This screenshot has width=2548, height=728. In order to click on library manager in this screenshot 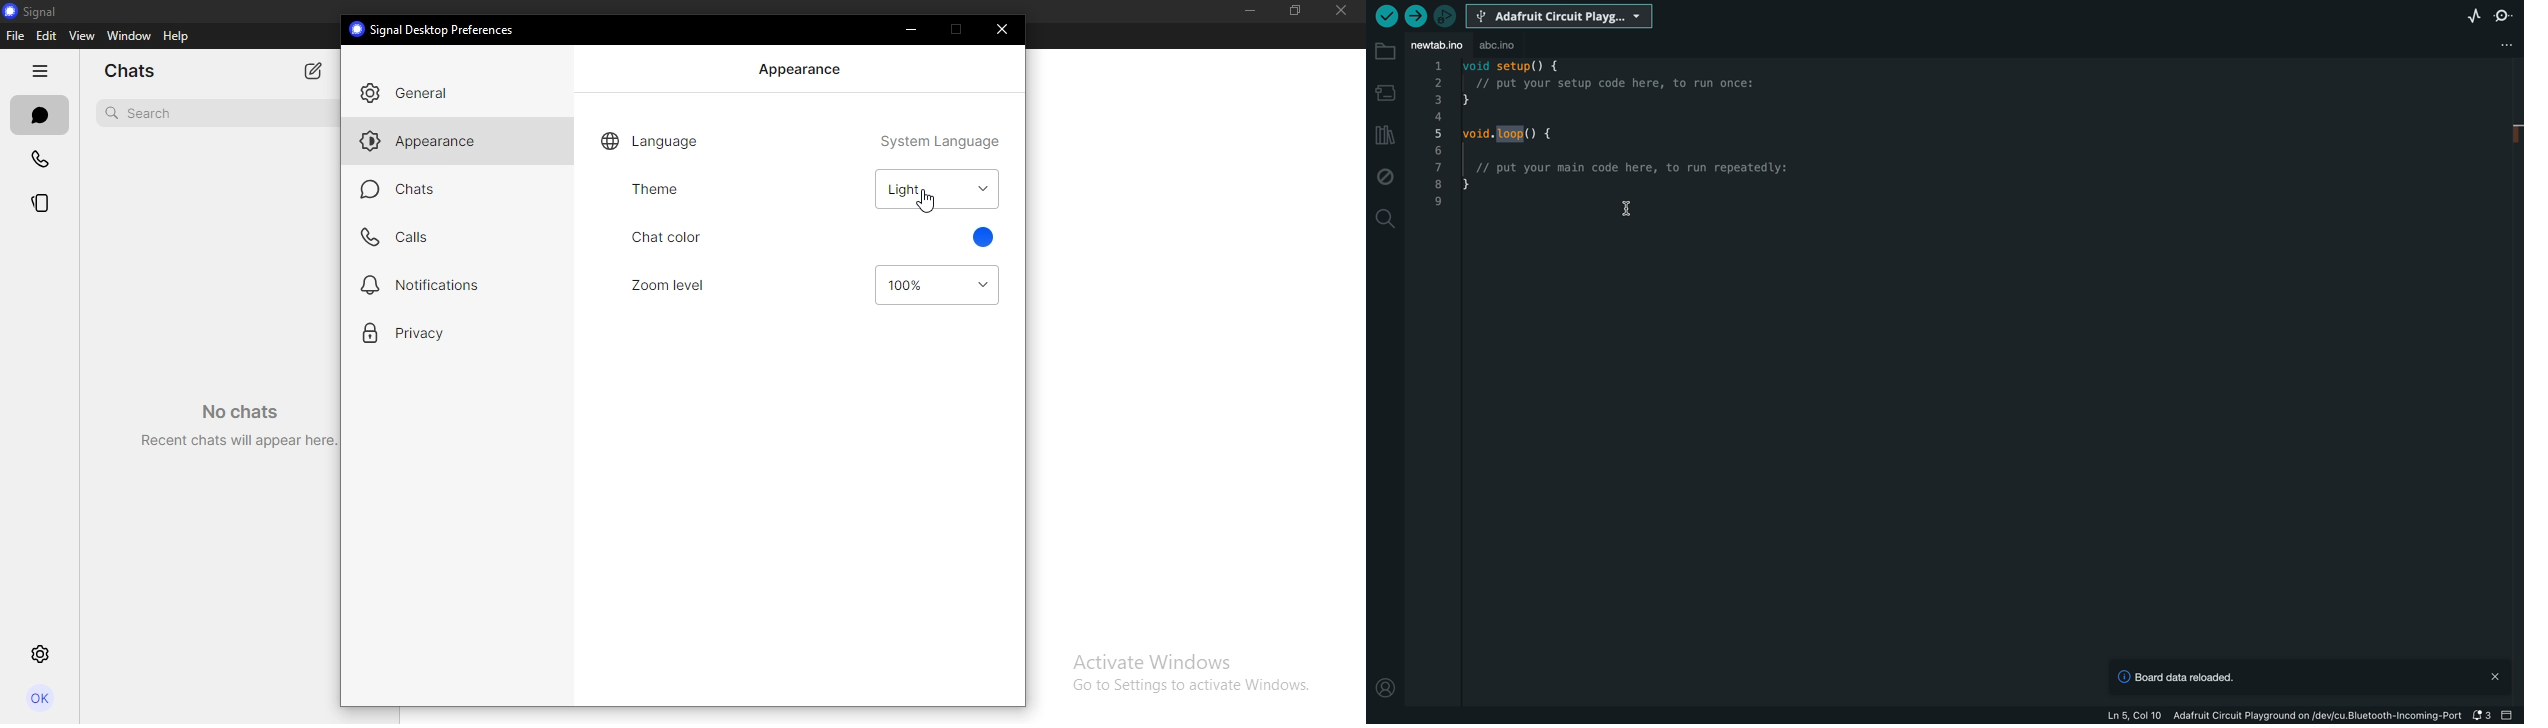, I will do `click(1385, 134)`.